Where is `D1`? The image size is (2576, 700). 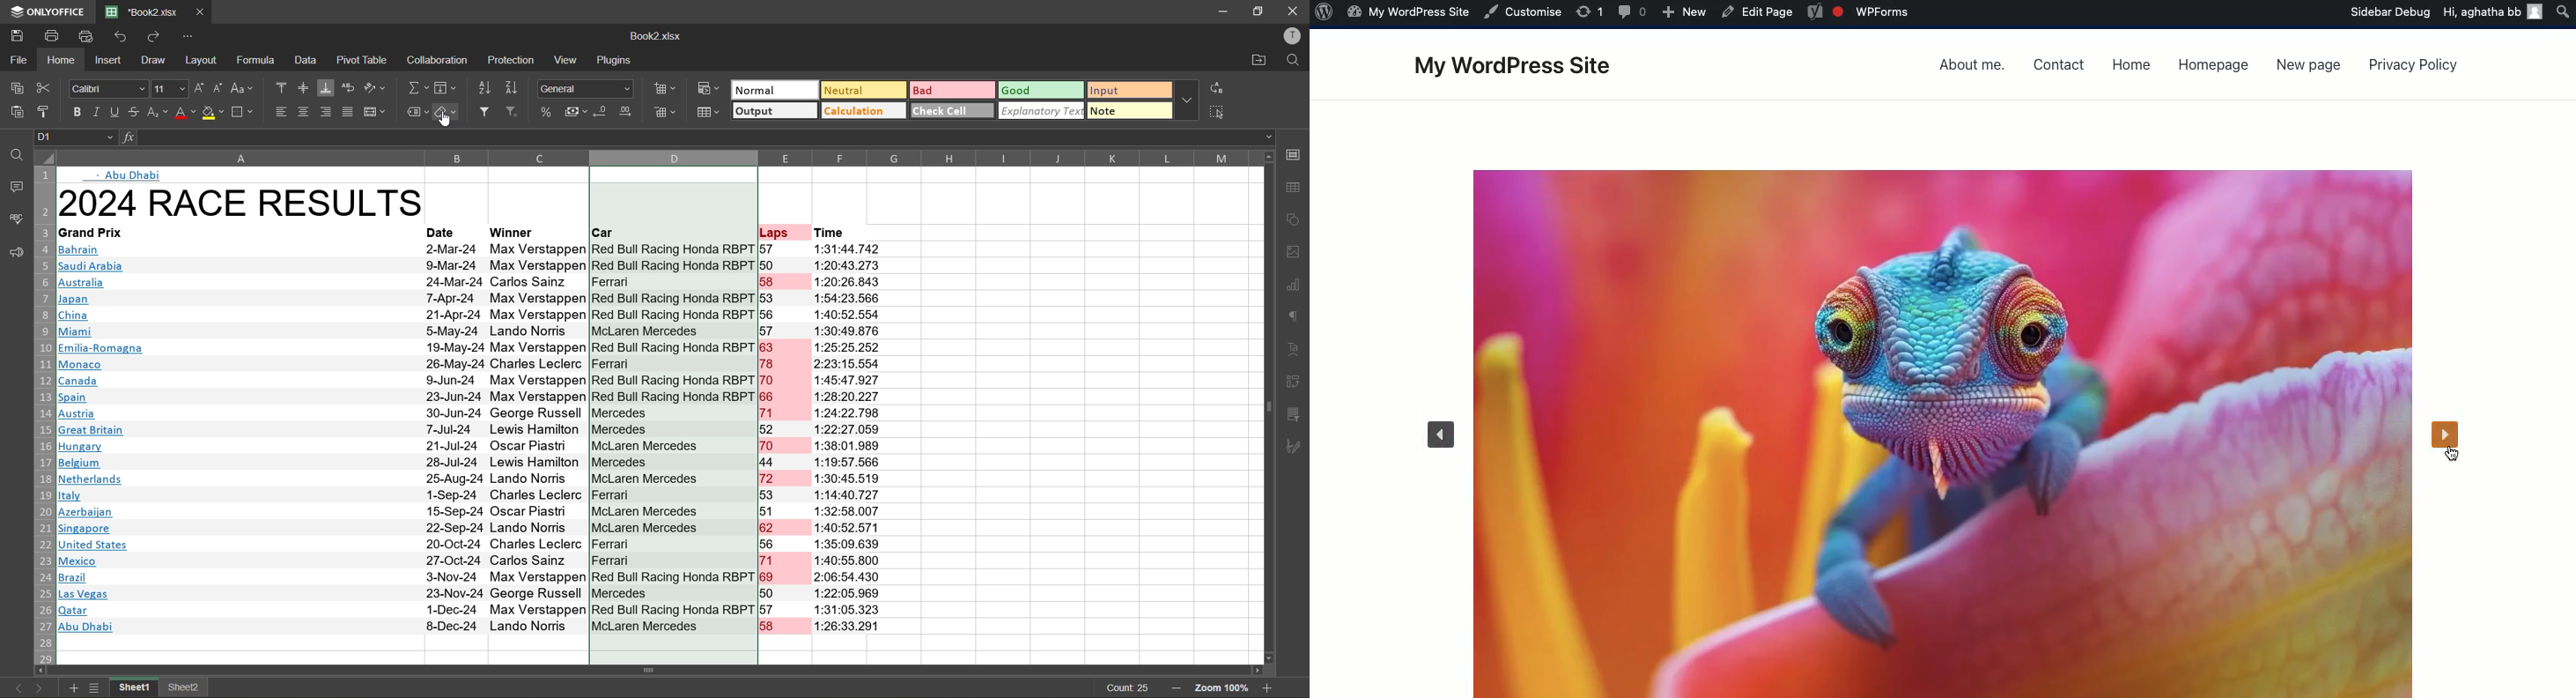 D1 is located at coordinates (75, 139).